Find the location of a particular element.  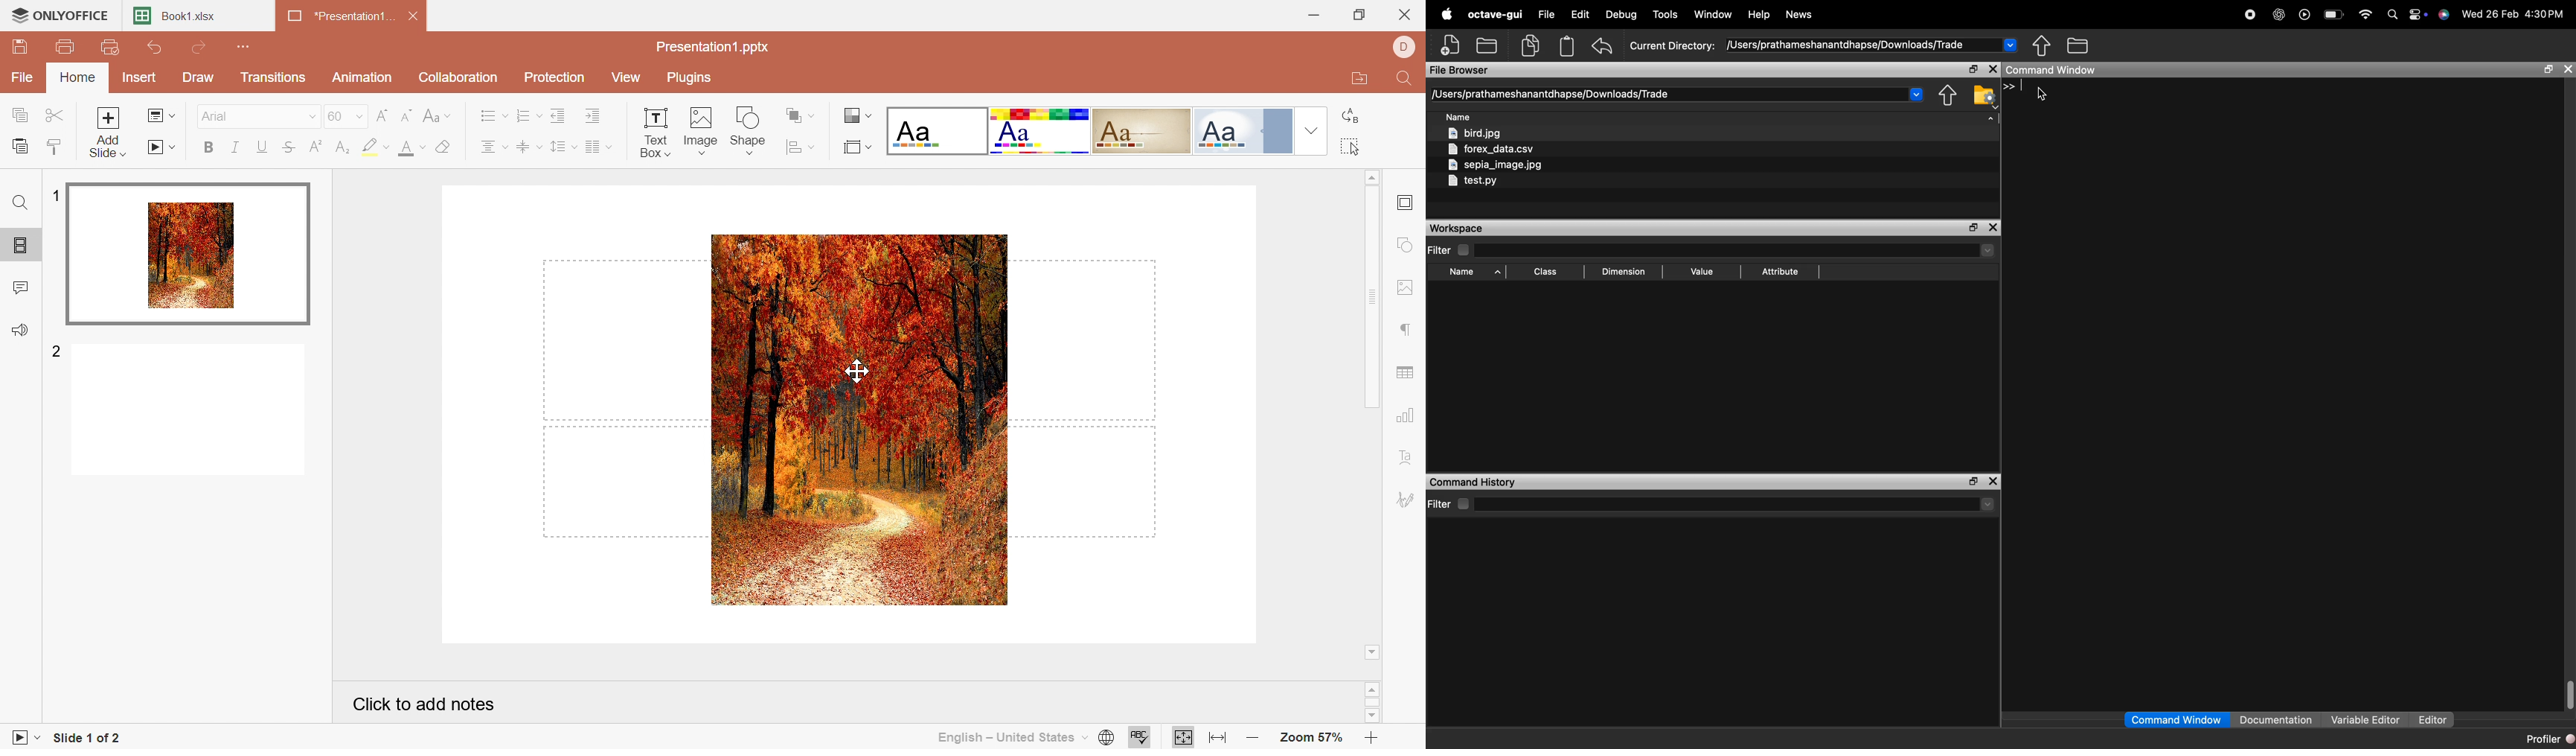

Decrease Indent is located at coordinates (560, 117).